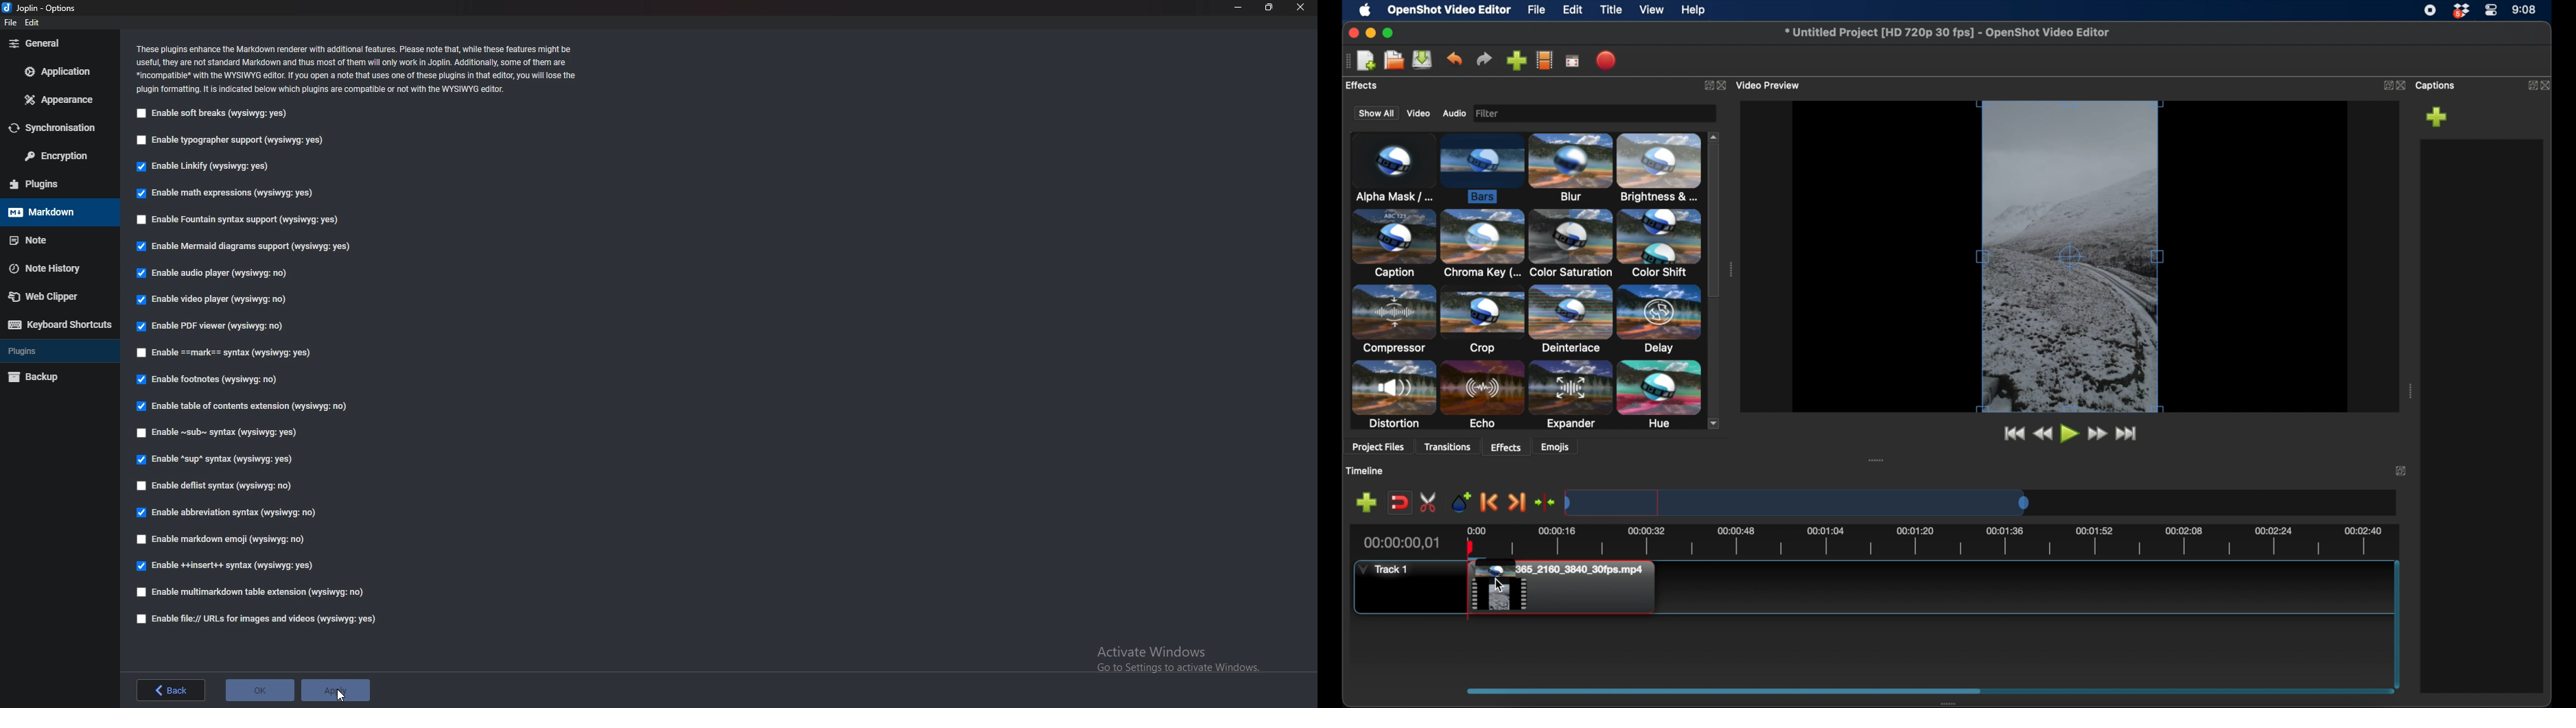 Image resolution: width=2576 pixels, height=728 pixels. What do you see at coordinates (1301, 8) in the screenshot?
I see `close` at bounding box center [1301, 8].